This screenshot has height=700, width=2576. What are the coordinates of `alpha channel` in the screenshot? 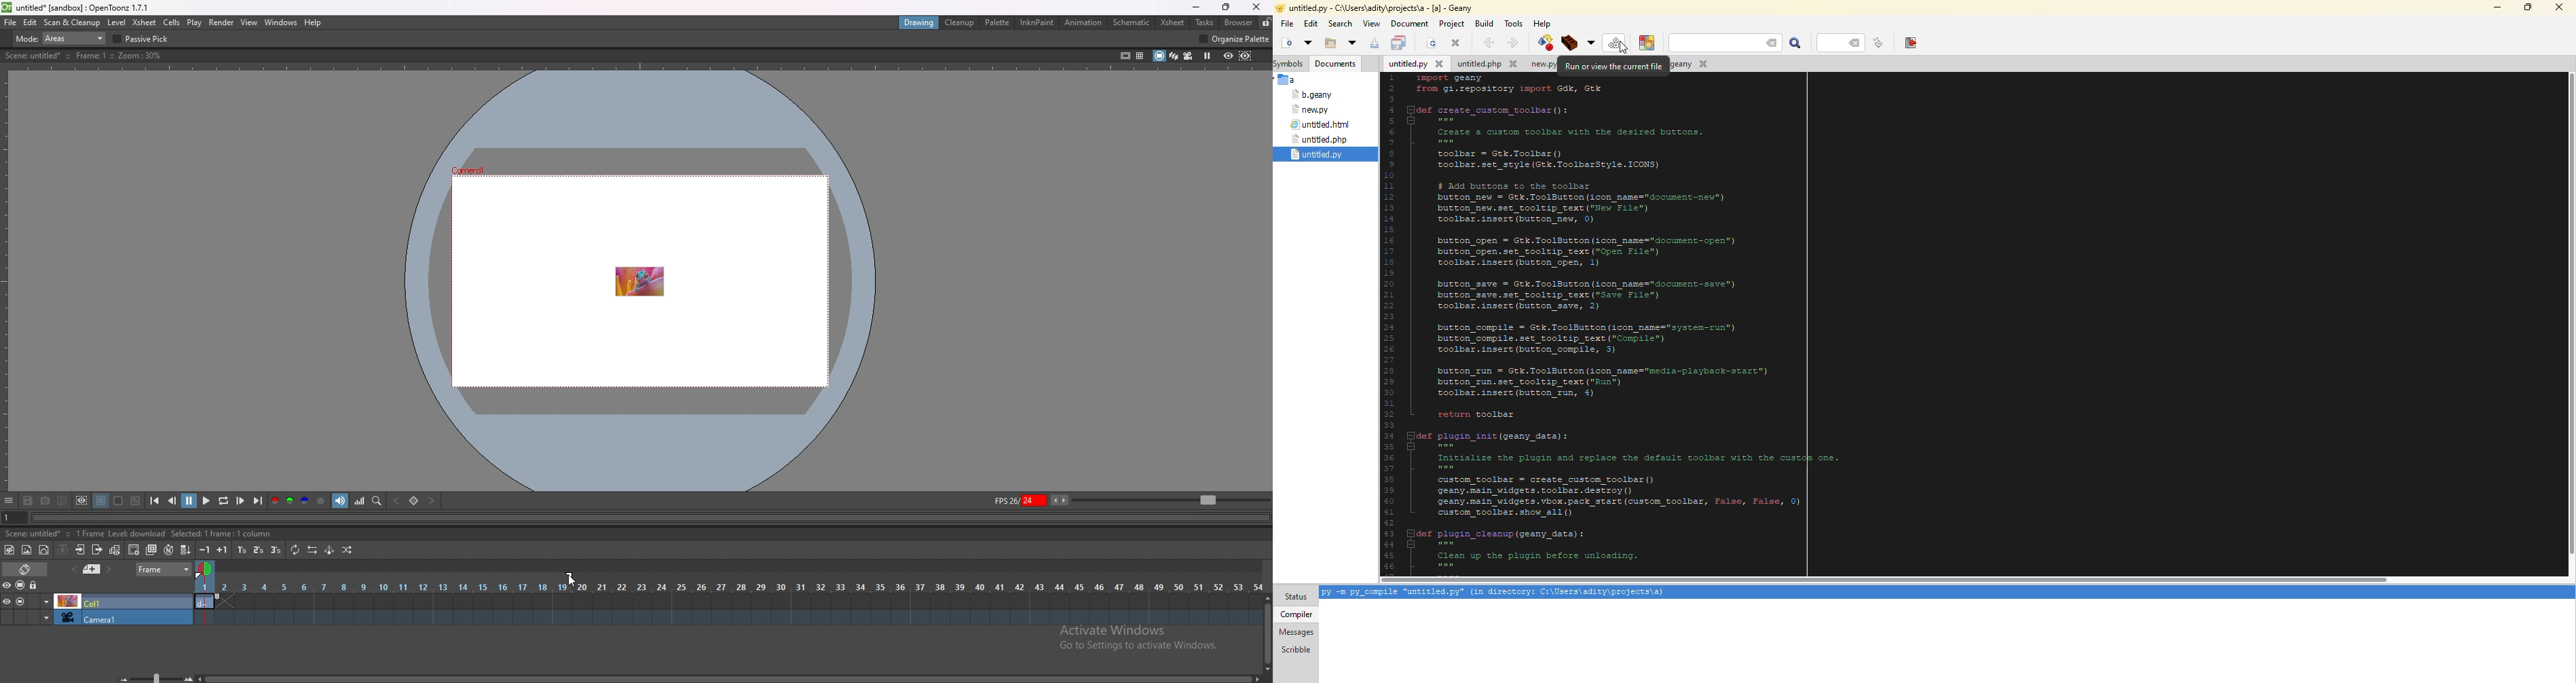 It's located at (322, 501).